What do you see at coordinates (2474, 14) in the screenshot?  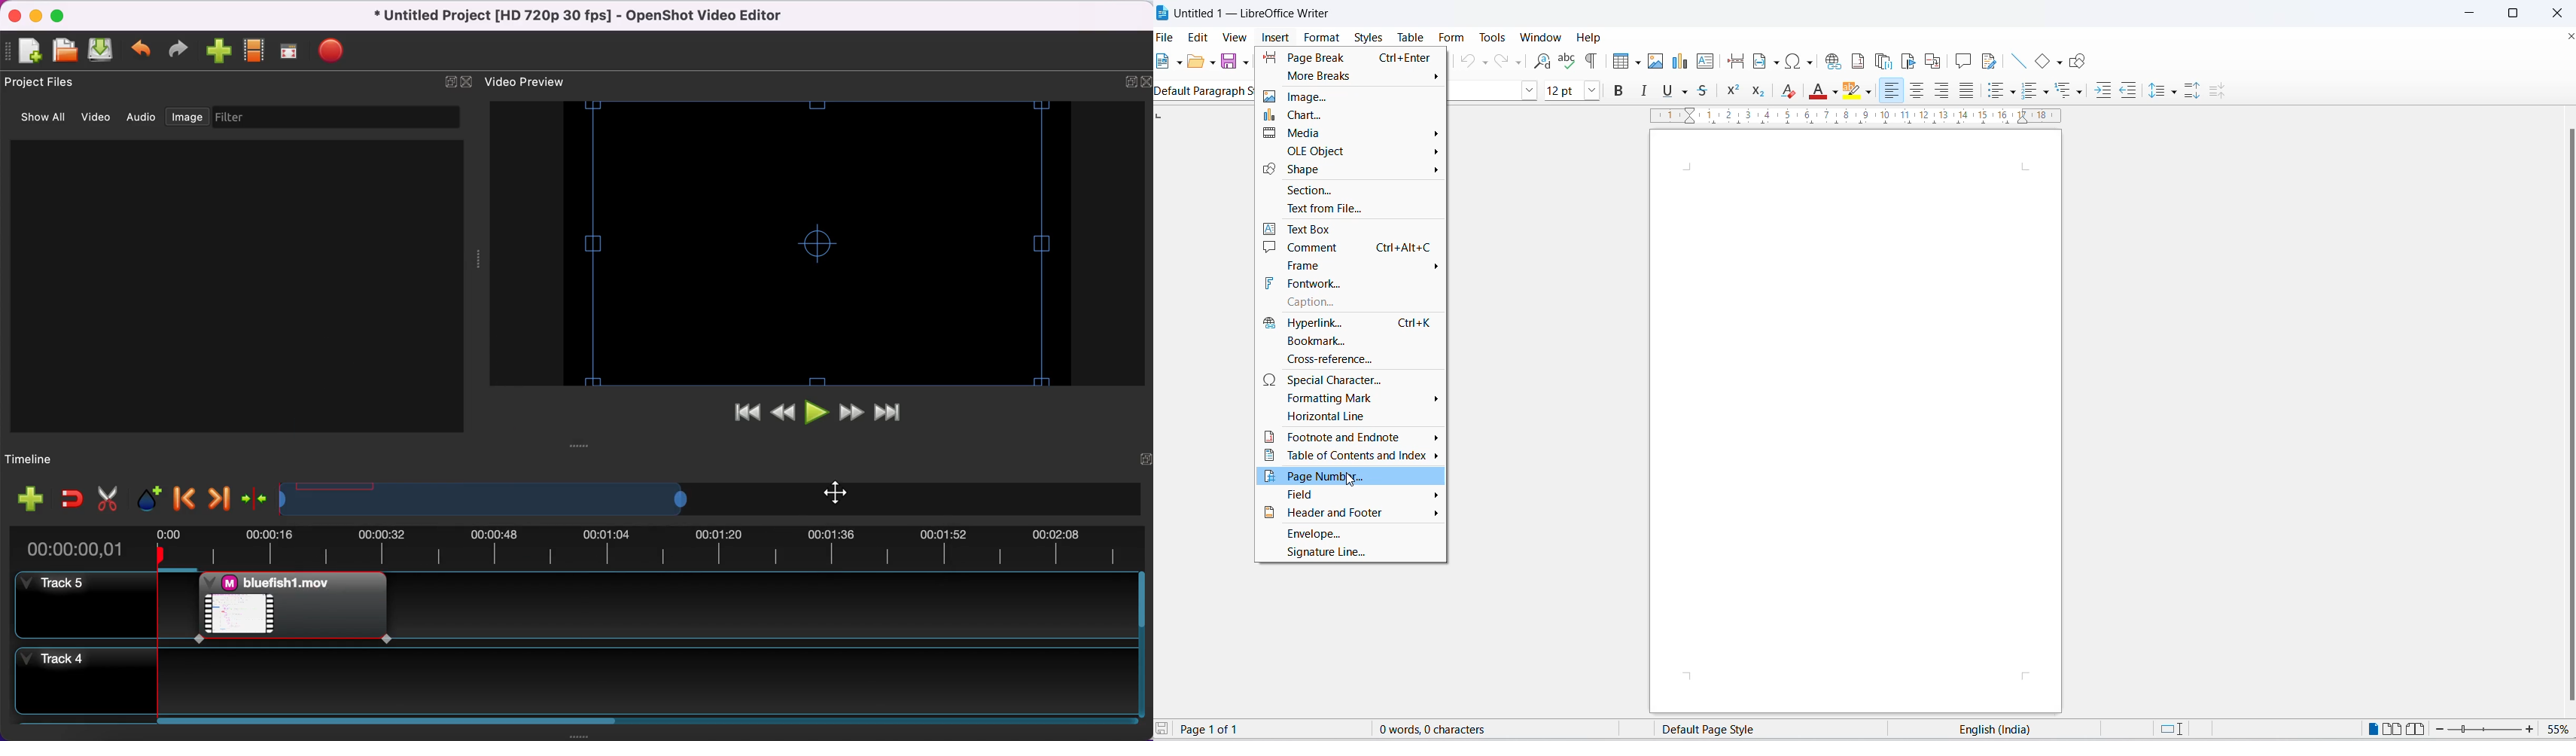 I see `minimize` at bounding box center [2474, 14].